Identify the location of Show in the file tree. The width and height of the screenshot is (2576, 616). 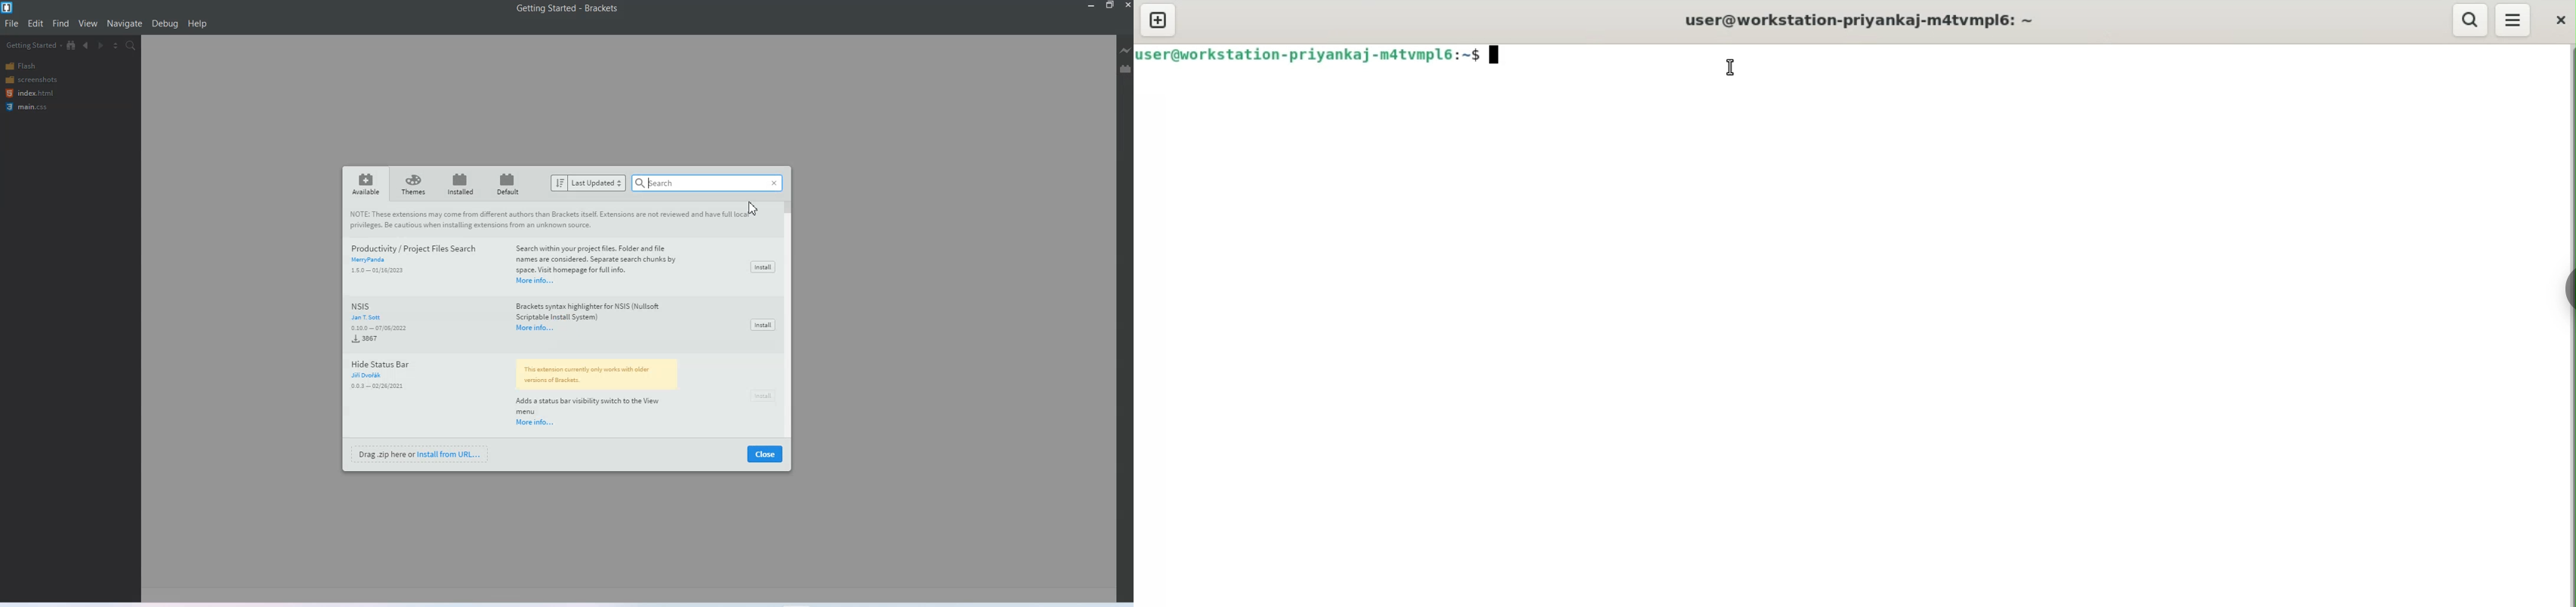
(72, 45).